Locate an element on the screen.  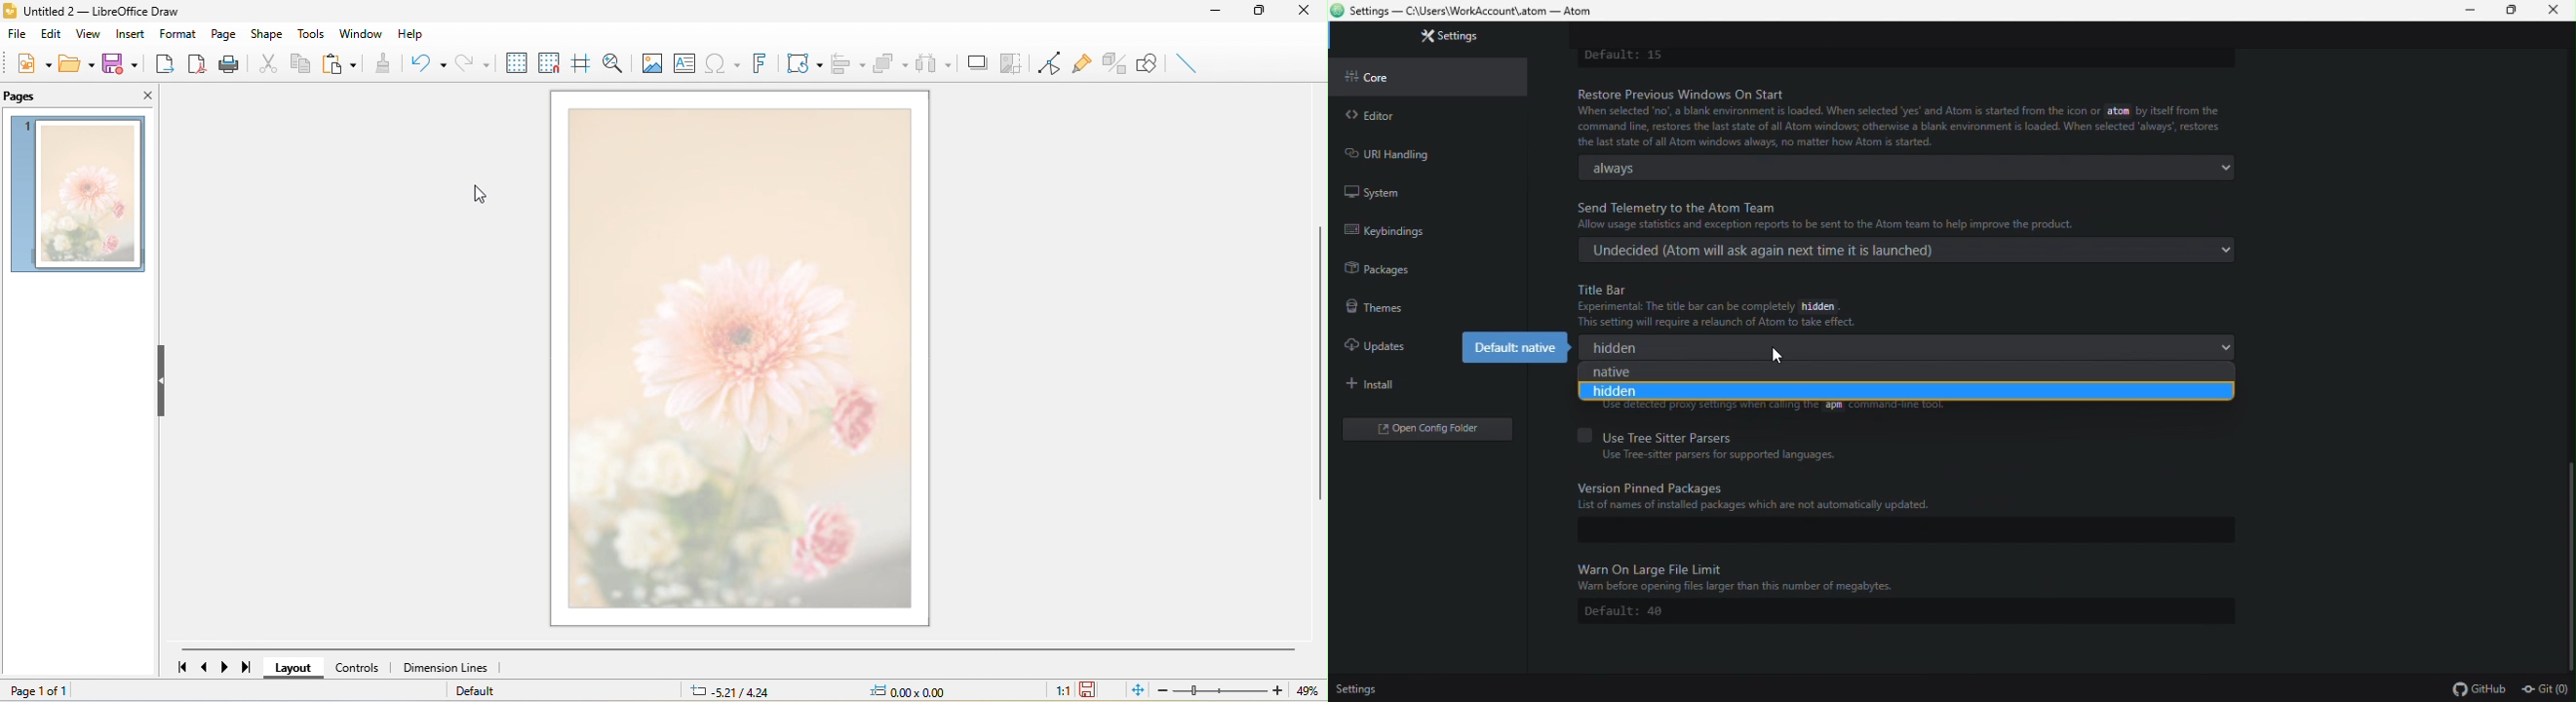
1:1 is located at coordinates (1062, 692).